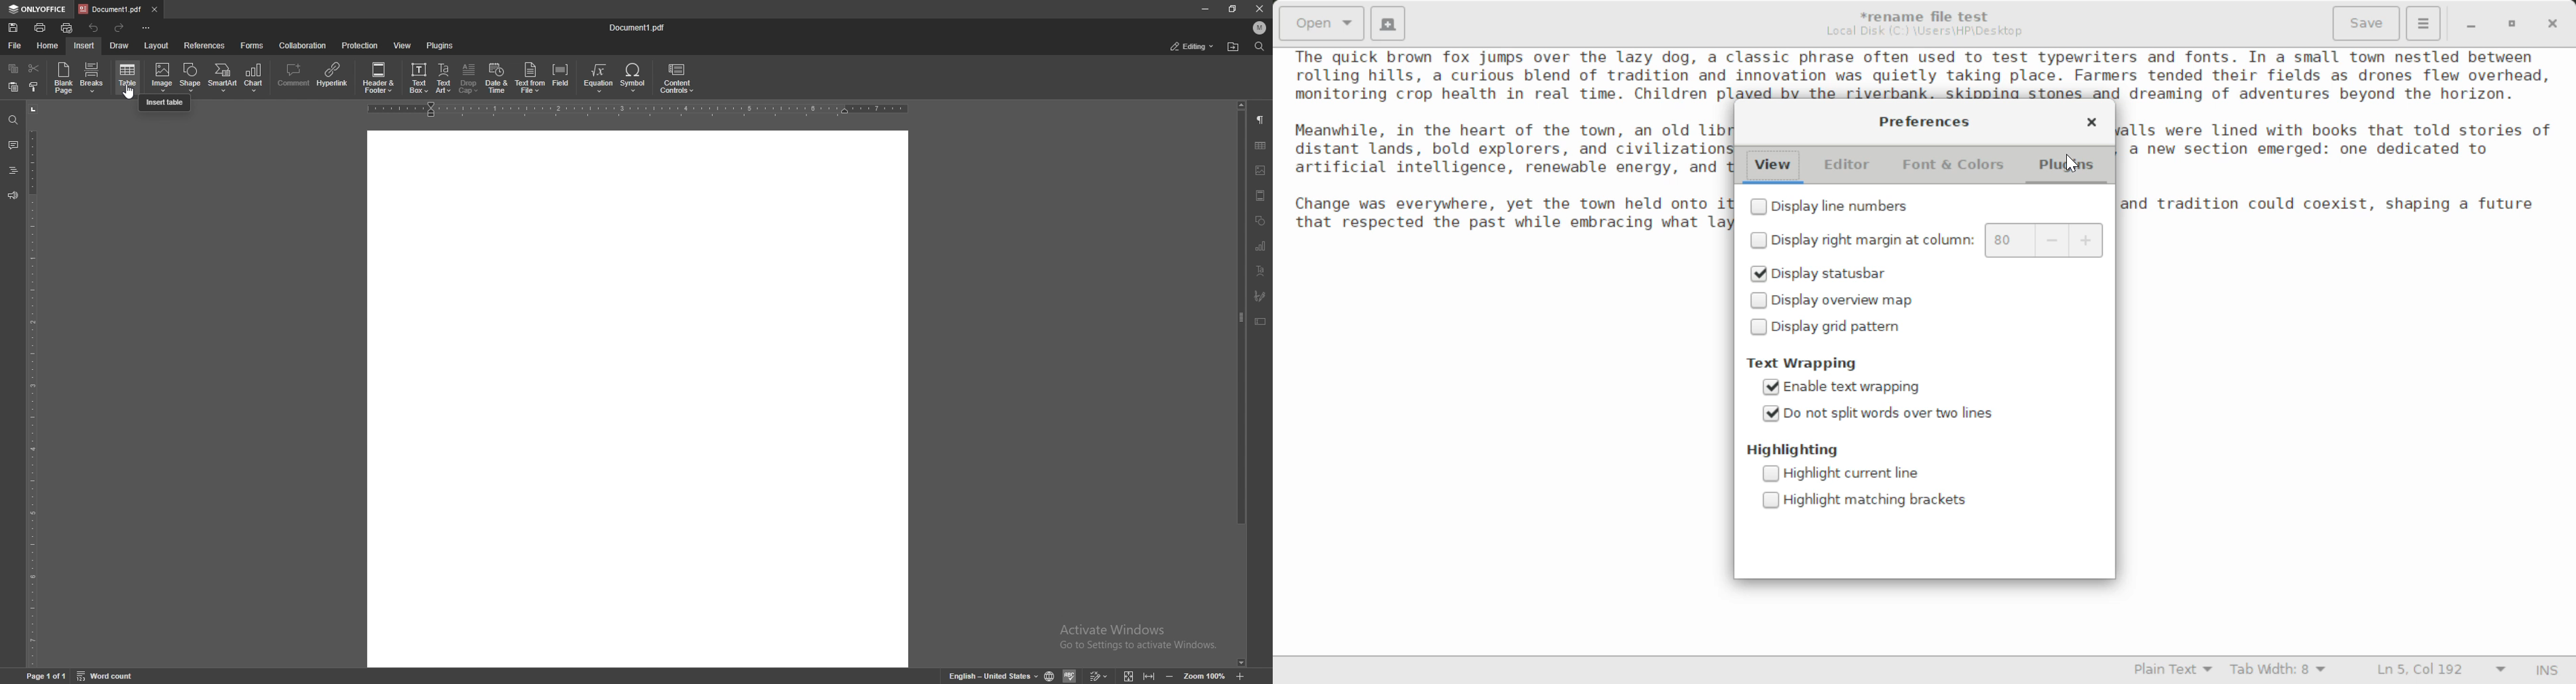  What do you see at coordinates (1261, 27) in the screenshot?
I see `profile` at bounding box center [1261, 27].